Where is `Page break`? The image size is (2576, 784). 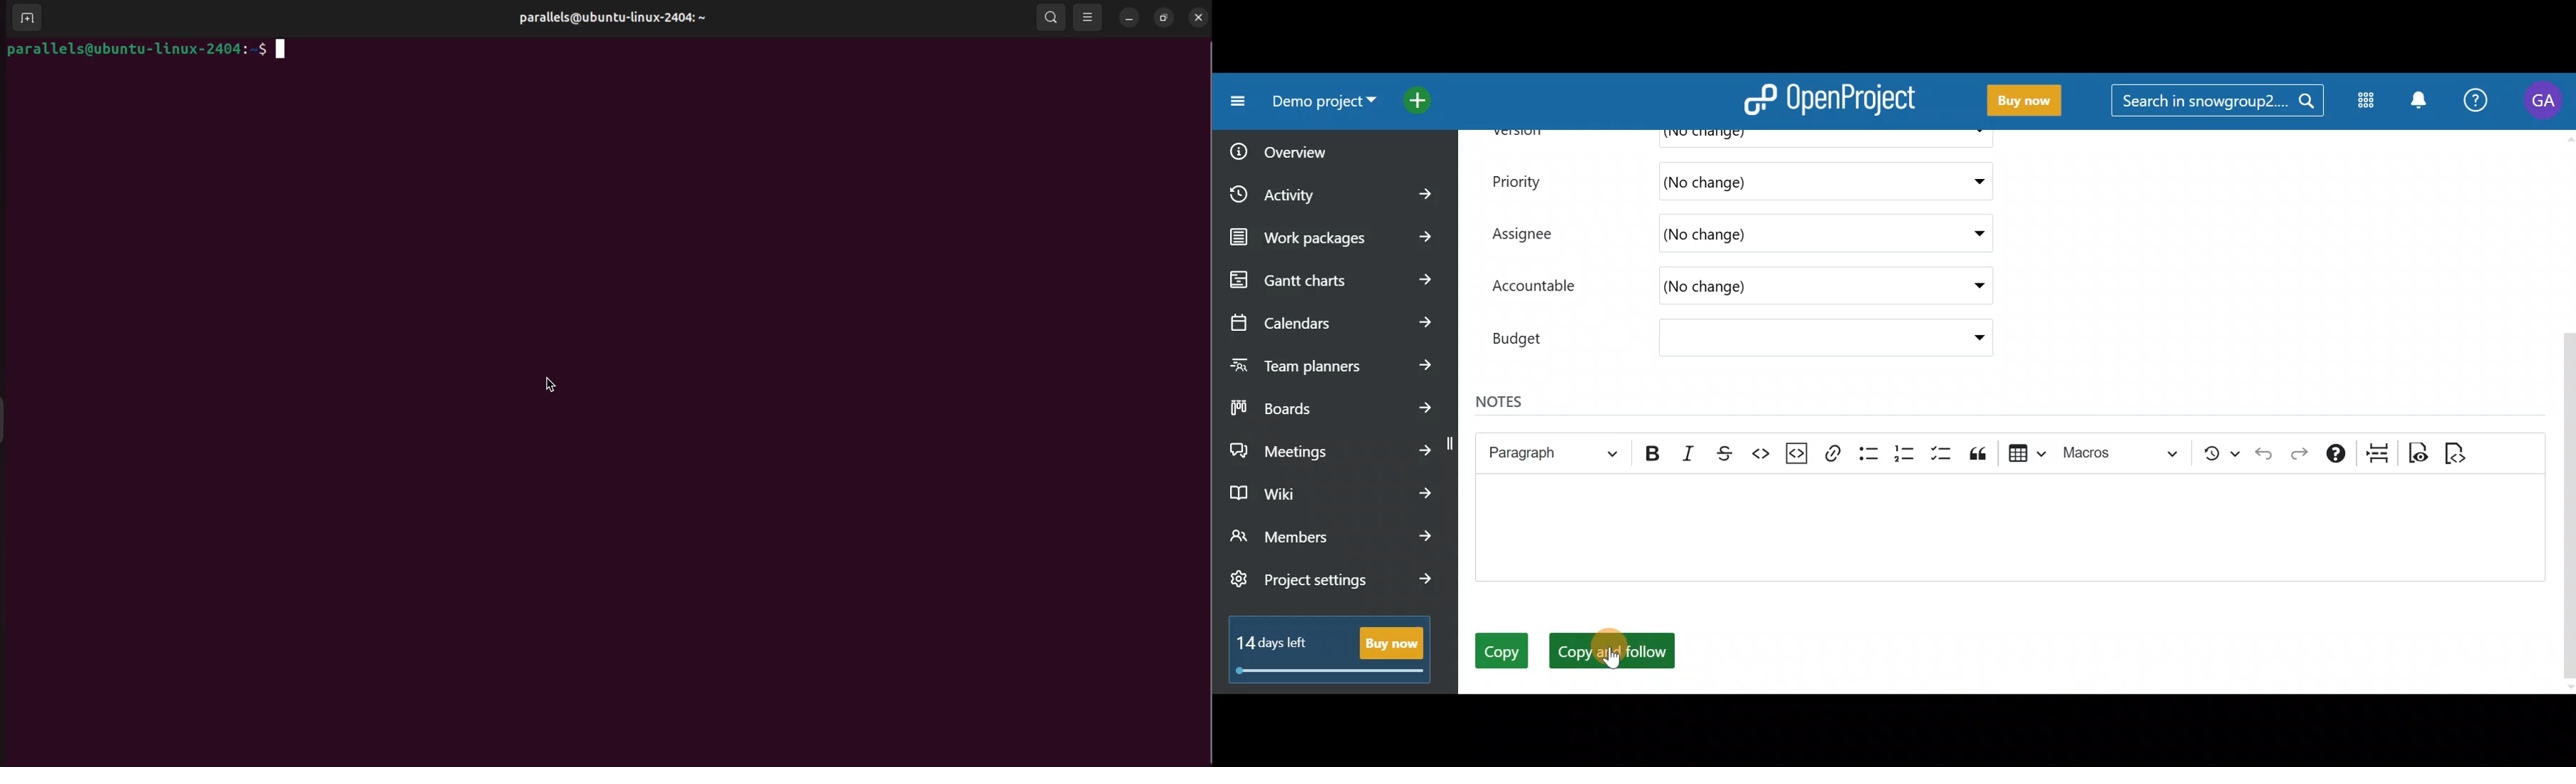 Page break is located at coordinates (2375, 457).